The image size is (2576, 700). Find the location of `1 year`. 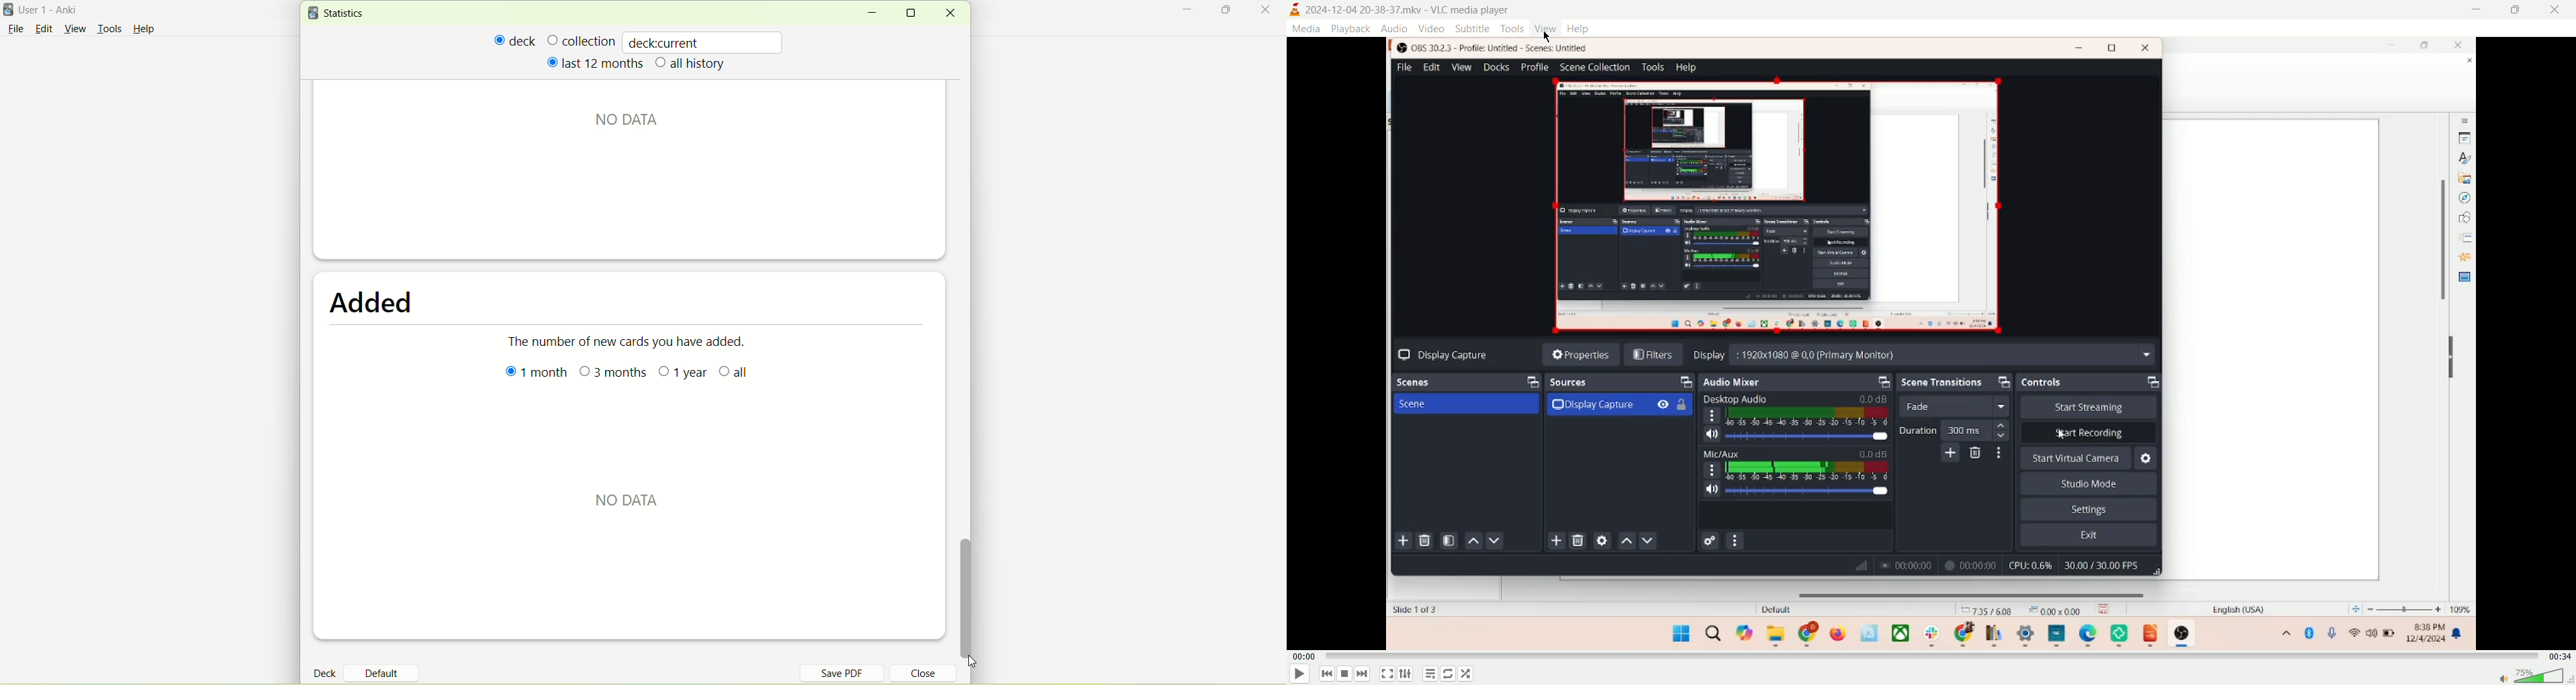

1 year is located at coordinates (682, 375).